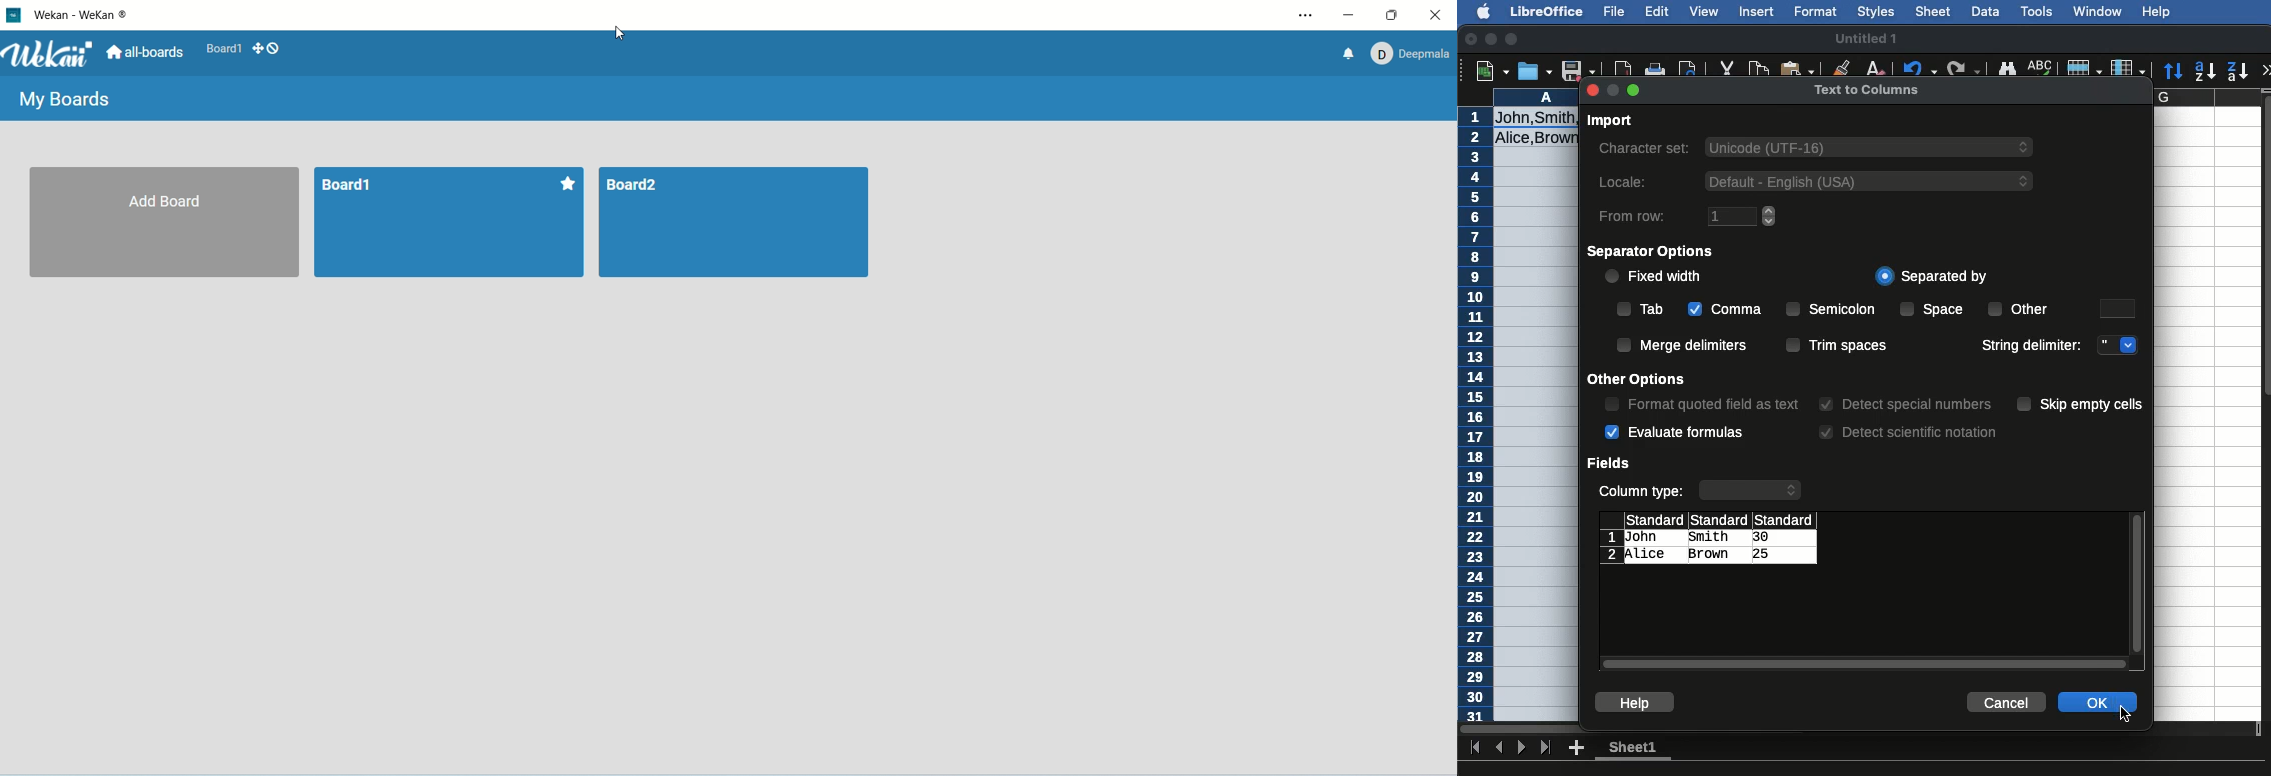 This screenshot has width=2296, height=784. I want to click on Cut, so click(1728, 69).